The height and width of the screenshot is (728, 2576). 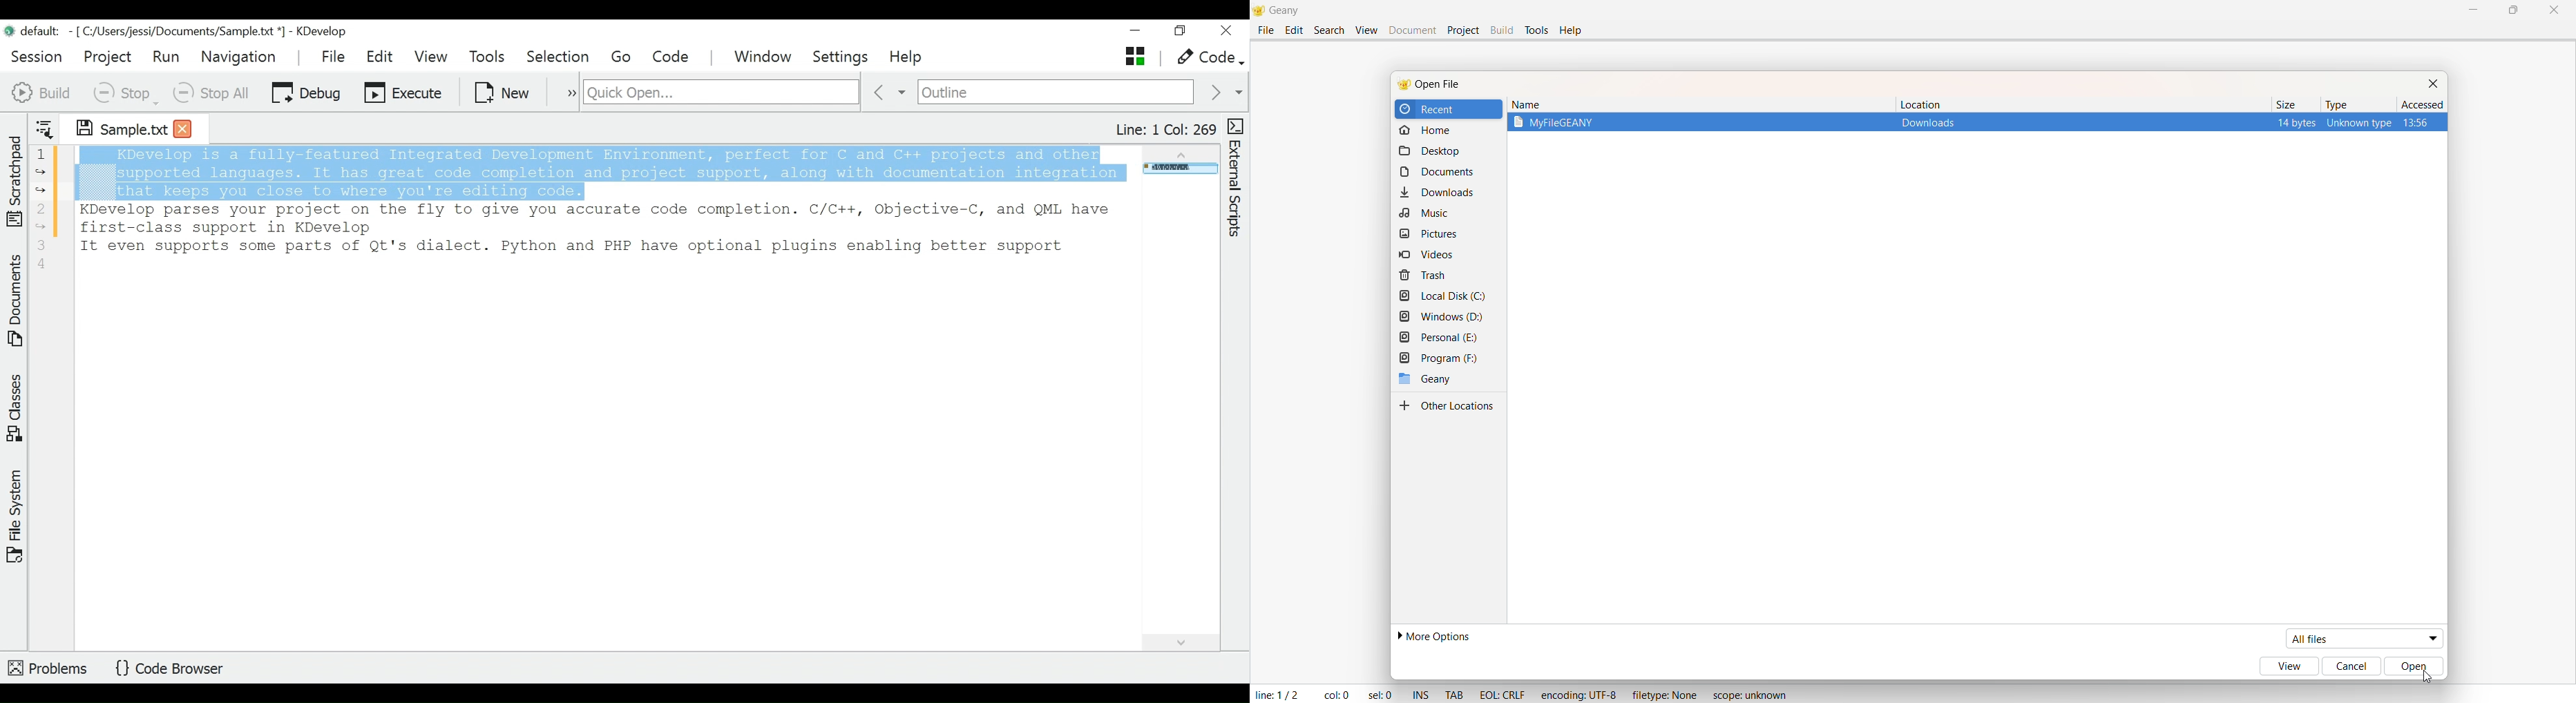 I want to click on Code Browser, so click(x=174, y=669).